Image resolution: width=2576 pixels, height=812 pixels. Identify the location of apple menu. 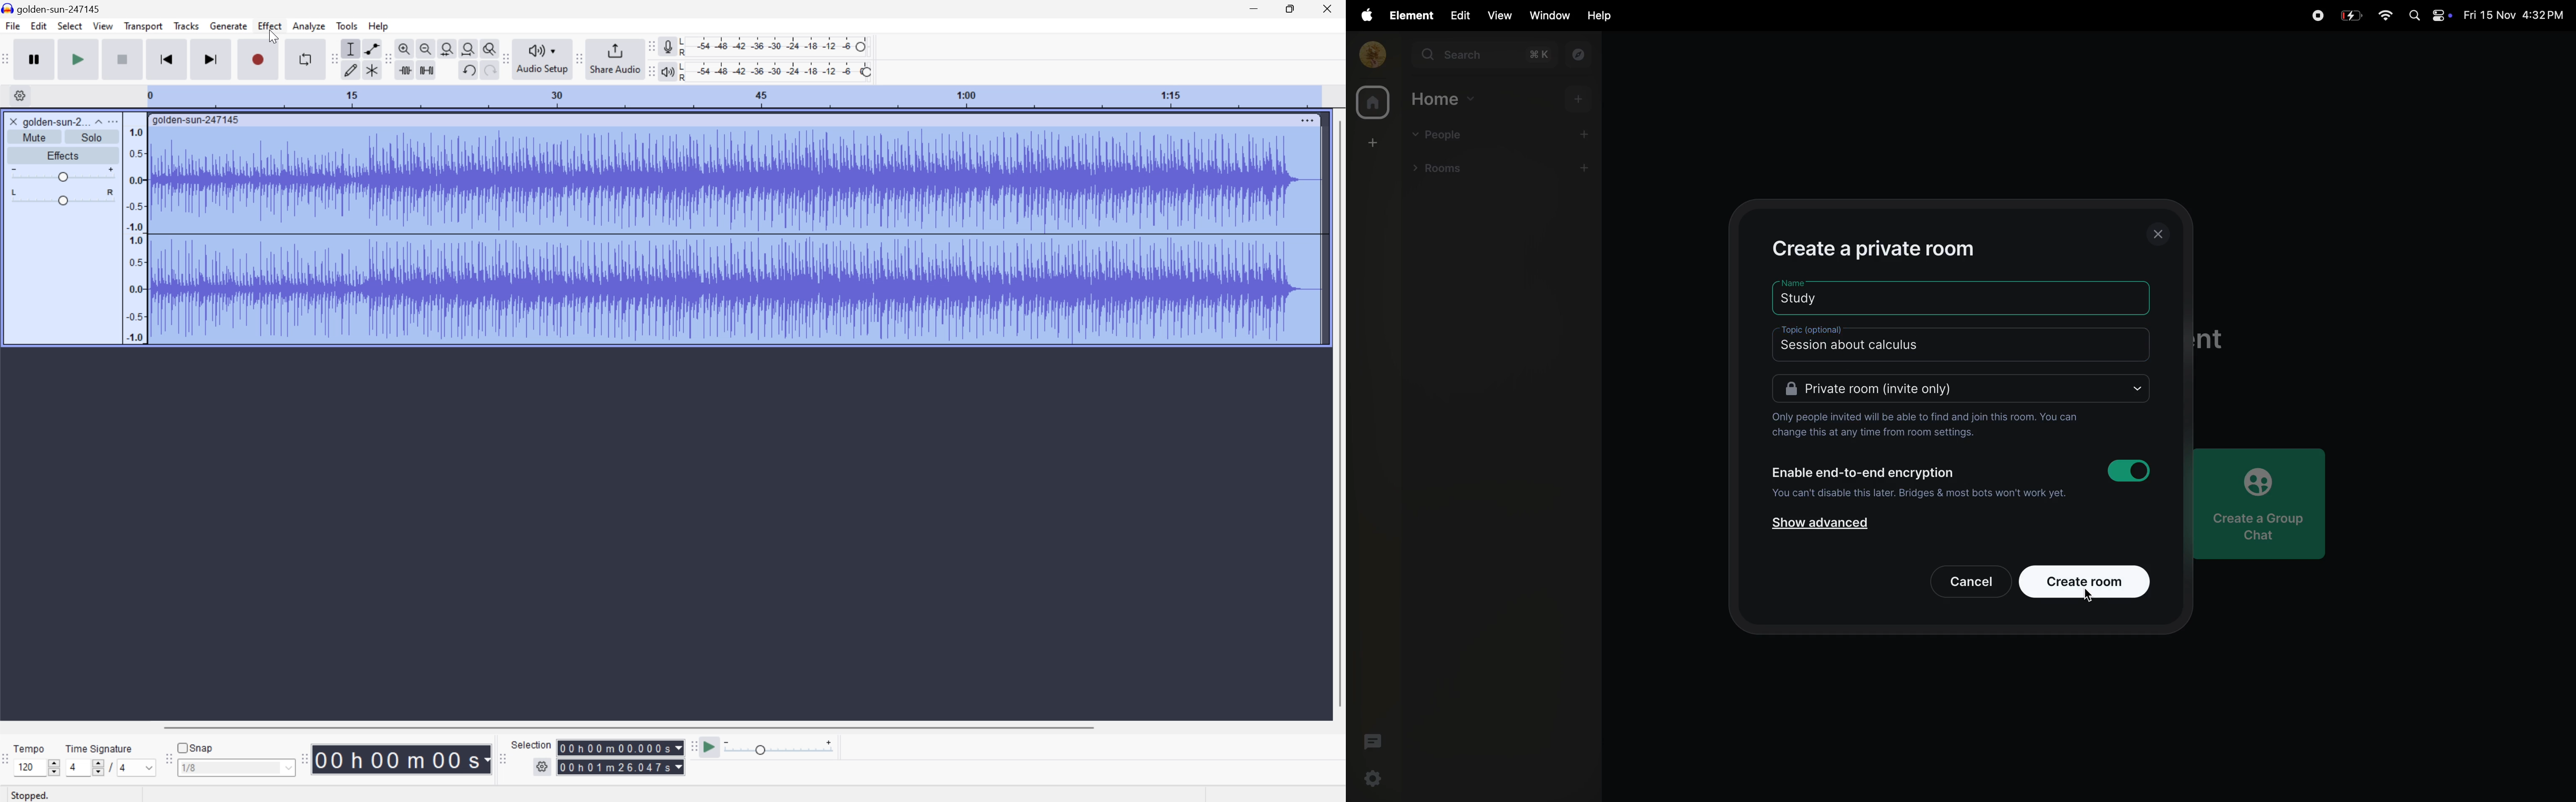
(1362, 15).